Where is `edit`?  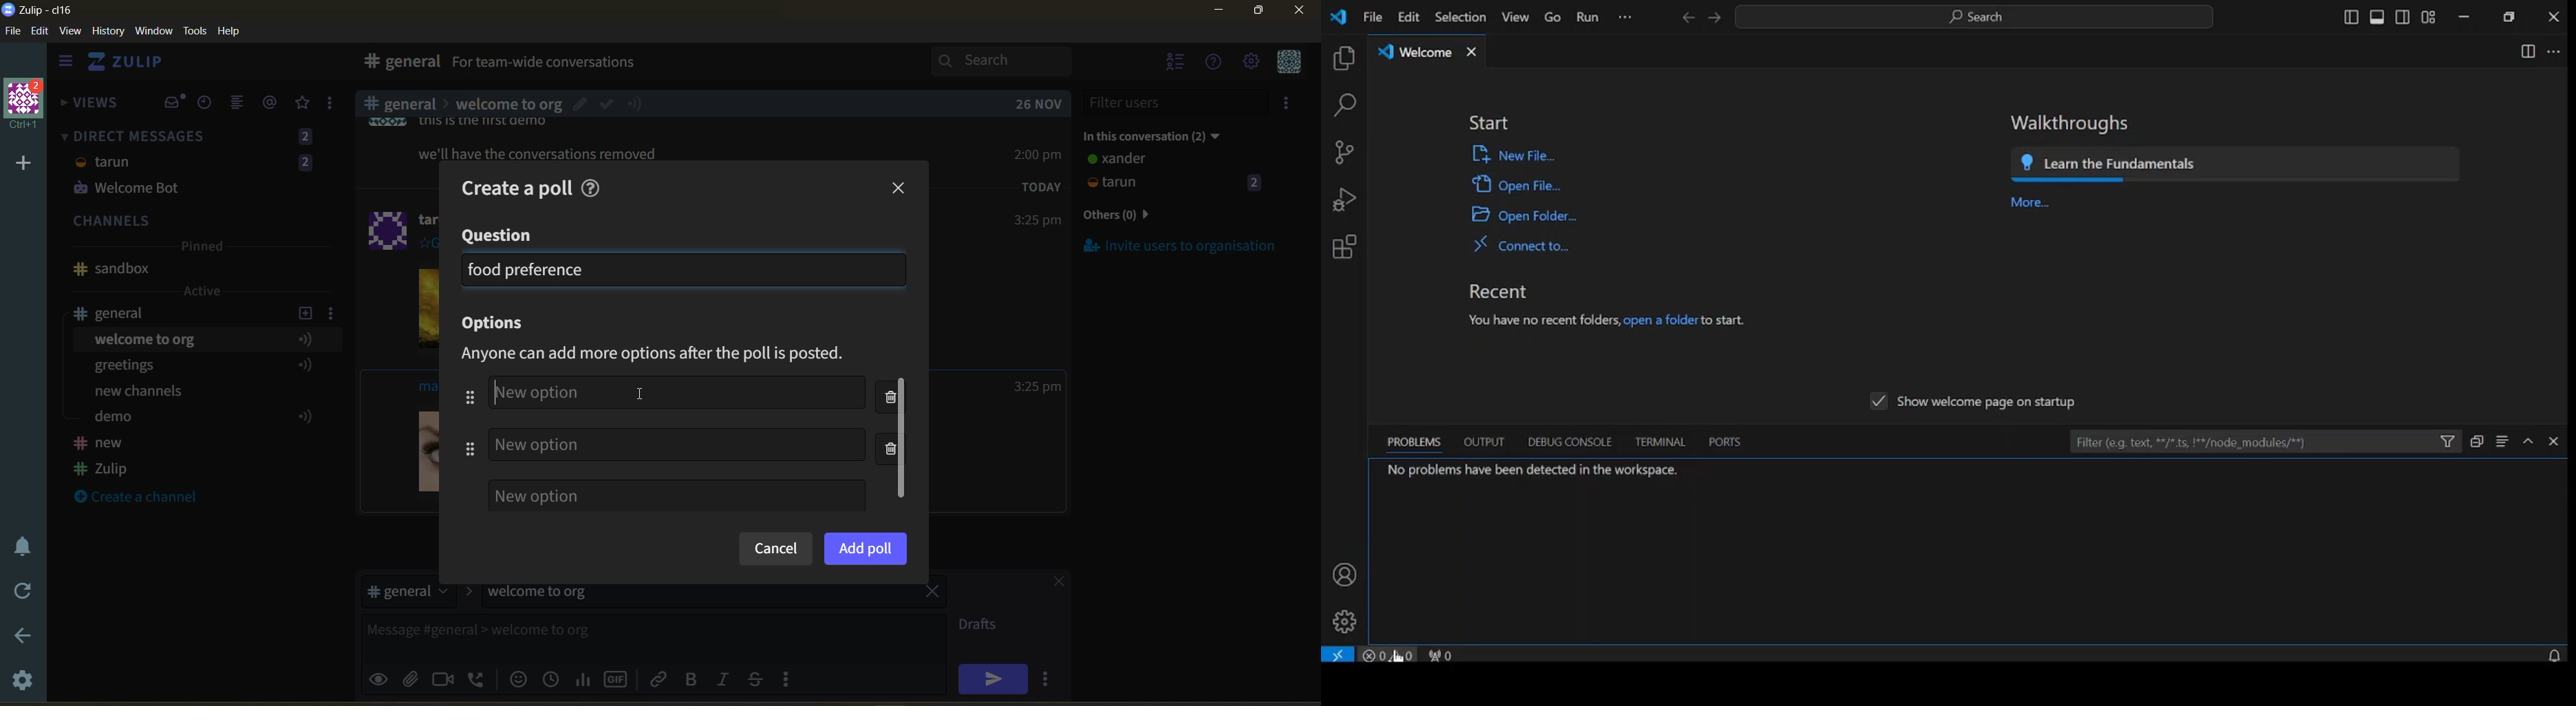 edit is located at coordinates (40, 32).